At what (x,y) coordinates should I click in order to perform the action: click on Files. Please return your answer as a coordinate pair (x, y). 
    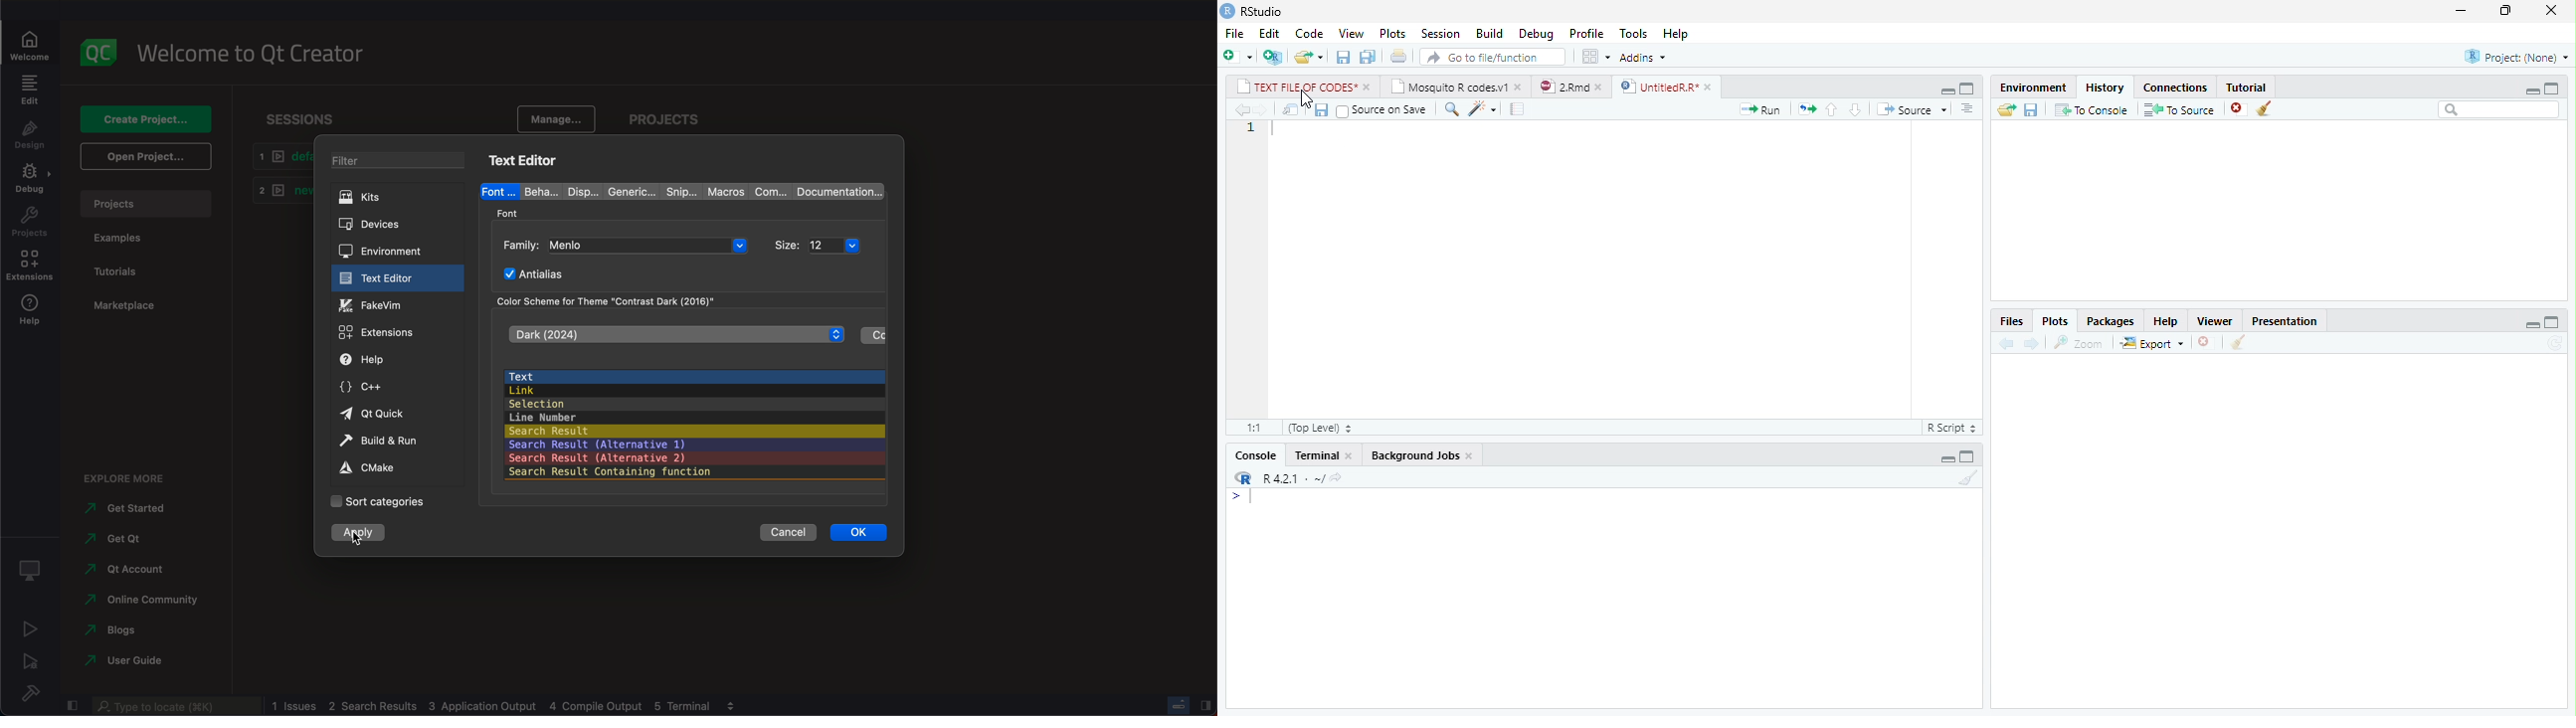
    Looking at the image, I should click on (2011, 321).